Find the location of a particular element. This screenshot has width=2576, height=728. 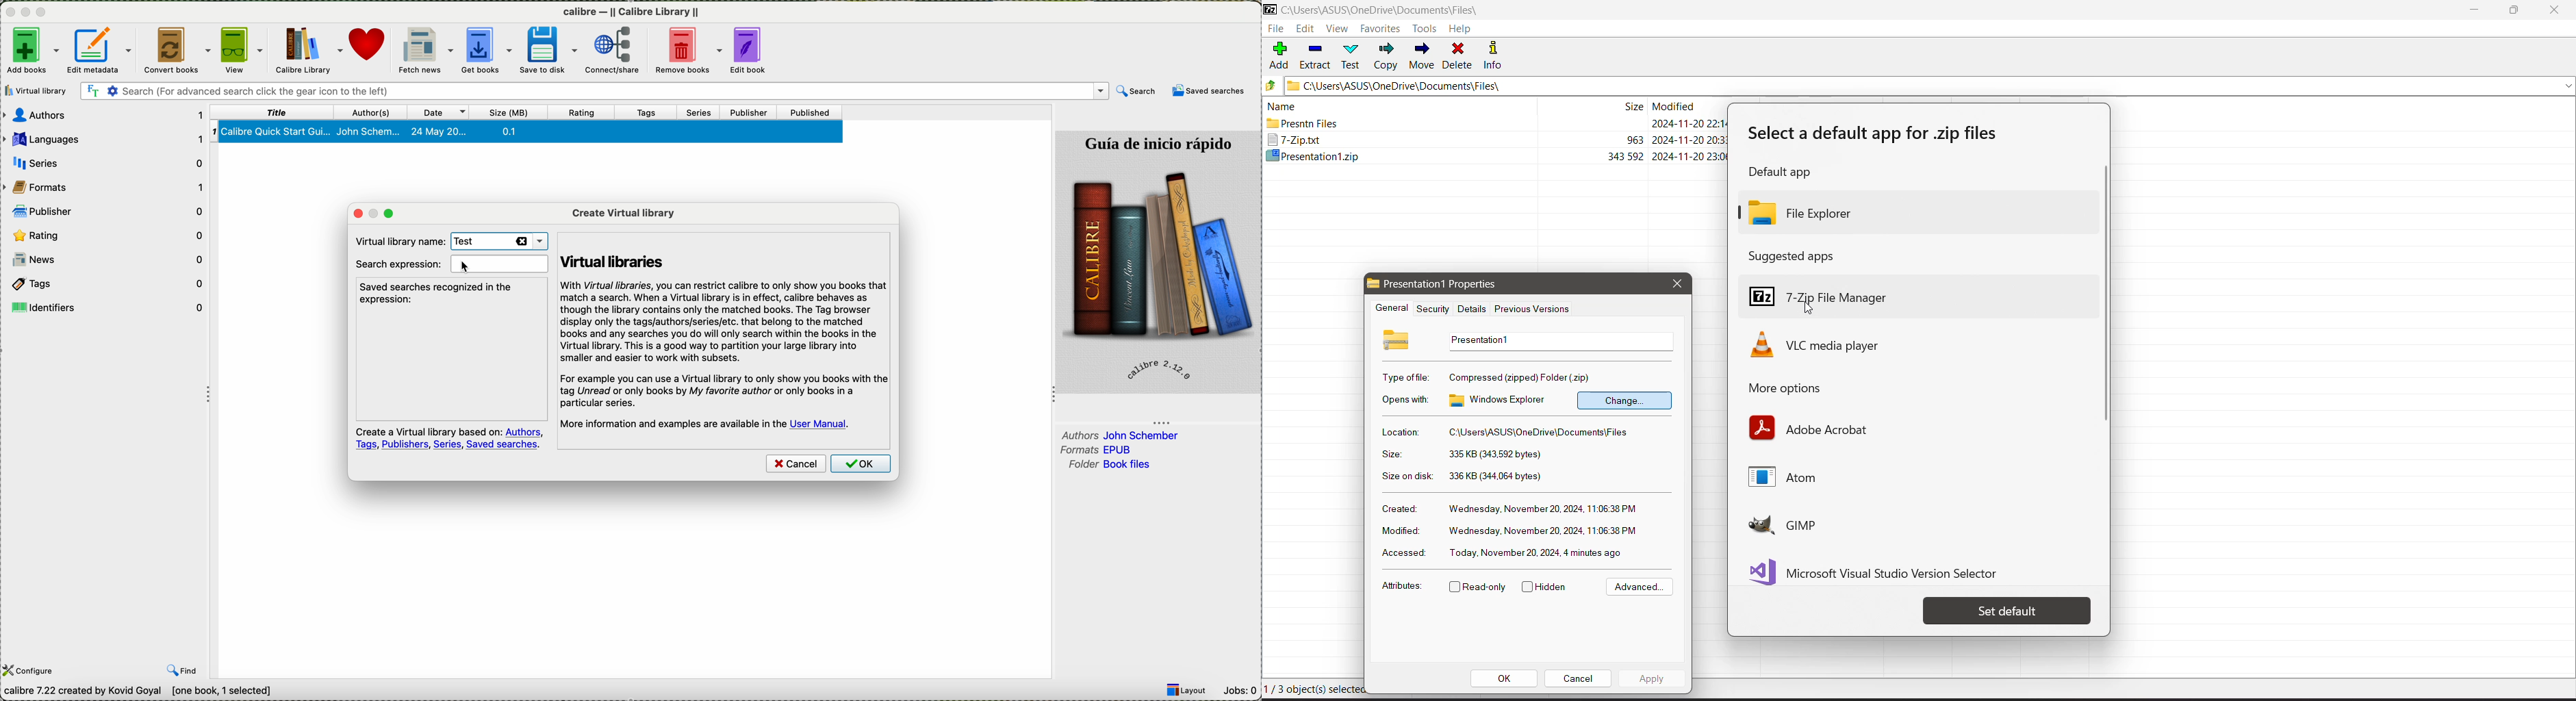

virtual libraries with virtual libraries you can resist Callibre to only show you books that match a search .when a virtual library is in effect ,Callibre behave as  though the library contains only the match books. t tag browser display only tha lags that belong to the match book that you have searched in books in virtual library.this is good way to partition your bigg library into small parts and works in subset.more information and examples are available in user manual. is located at coordinates (726, 334).